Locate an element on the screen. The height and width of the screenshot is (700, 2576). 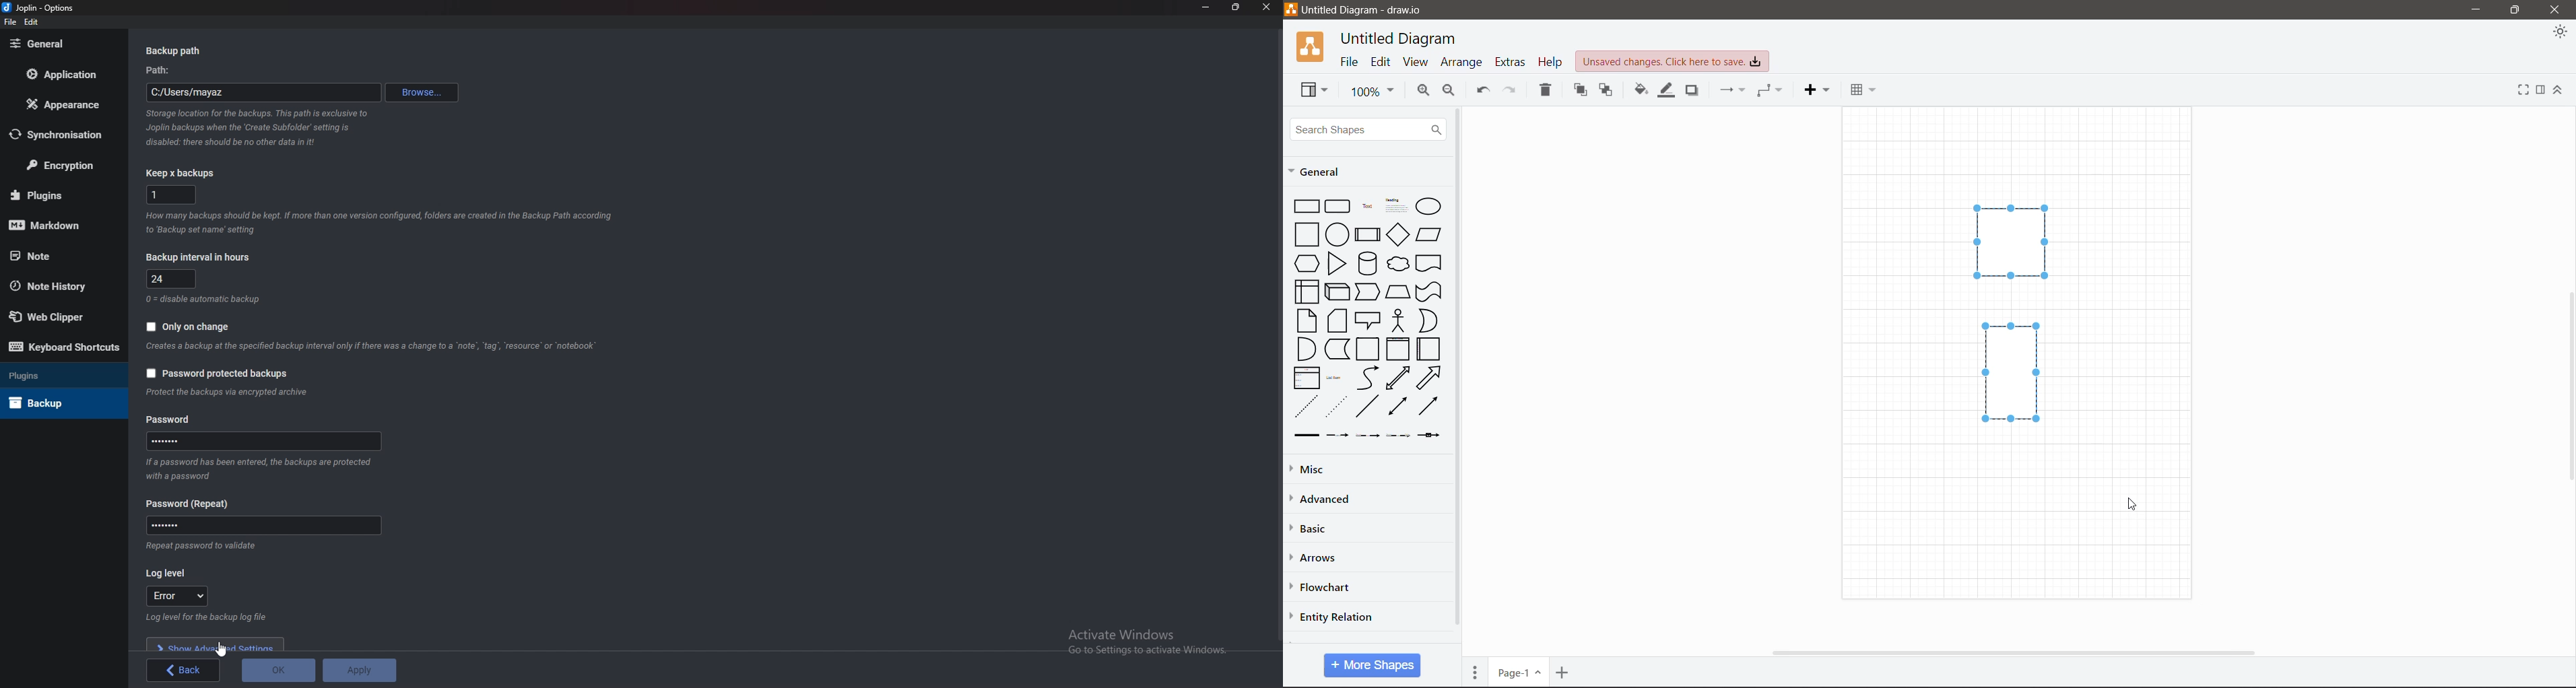
Show advanced settings is located at coordinates (218, 644).